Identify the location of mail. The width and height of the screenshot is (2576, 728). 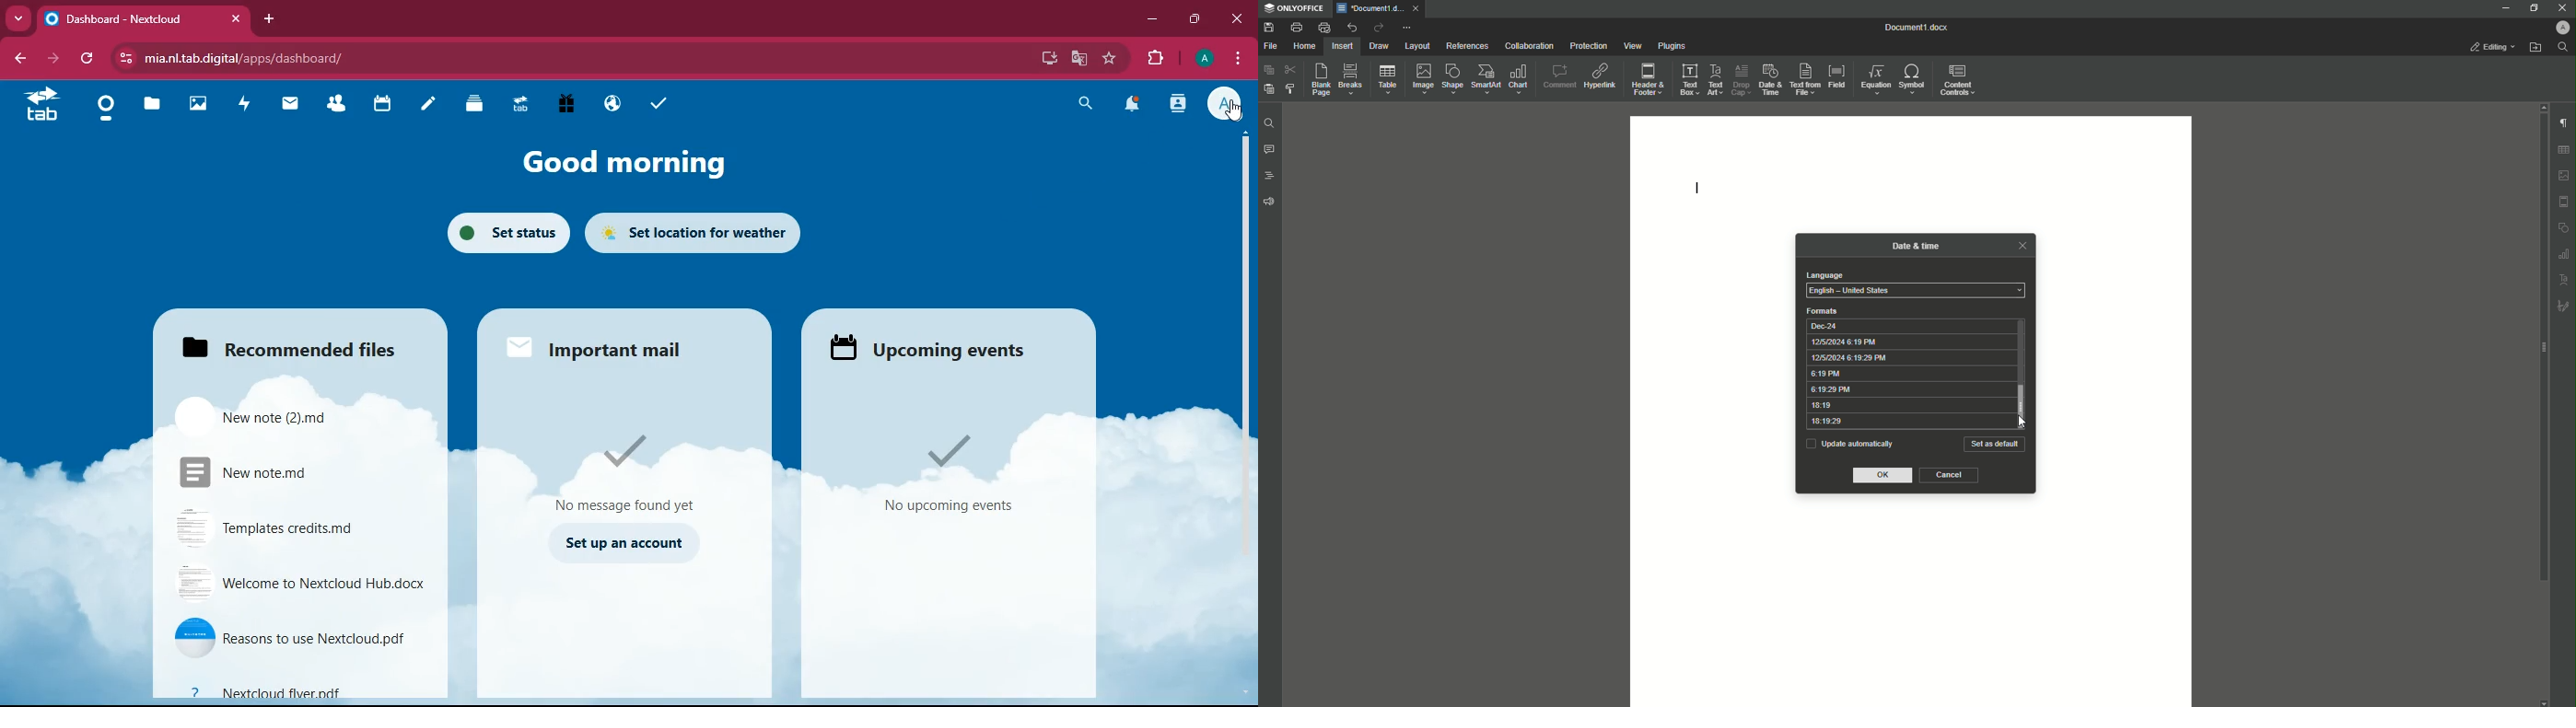
(295, 103).